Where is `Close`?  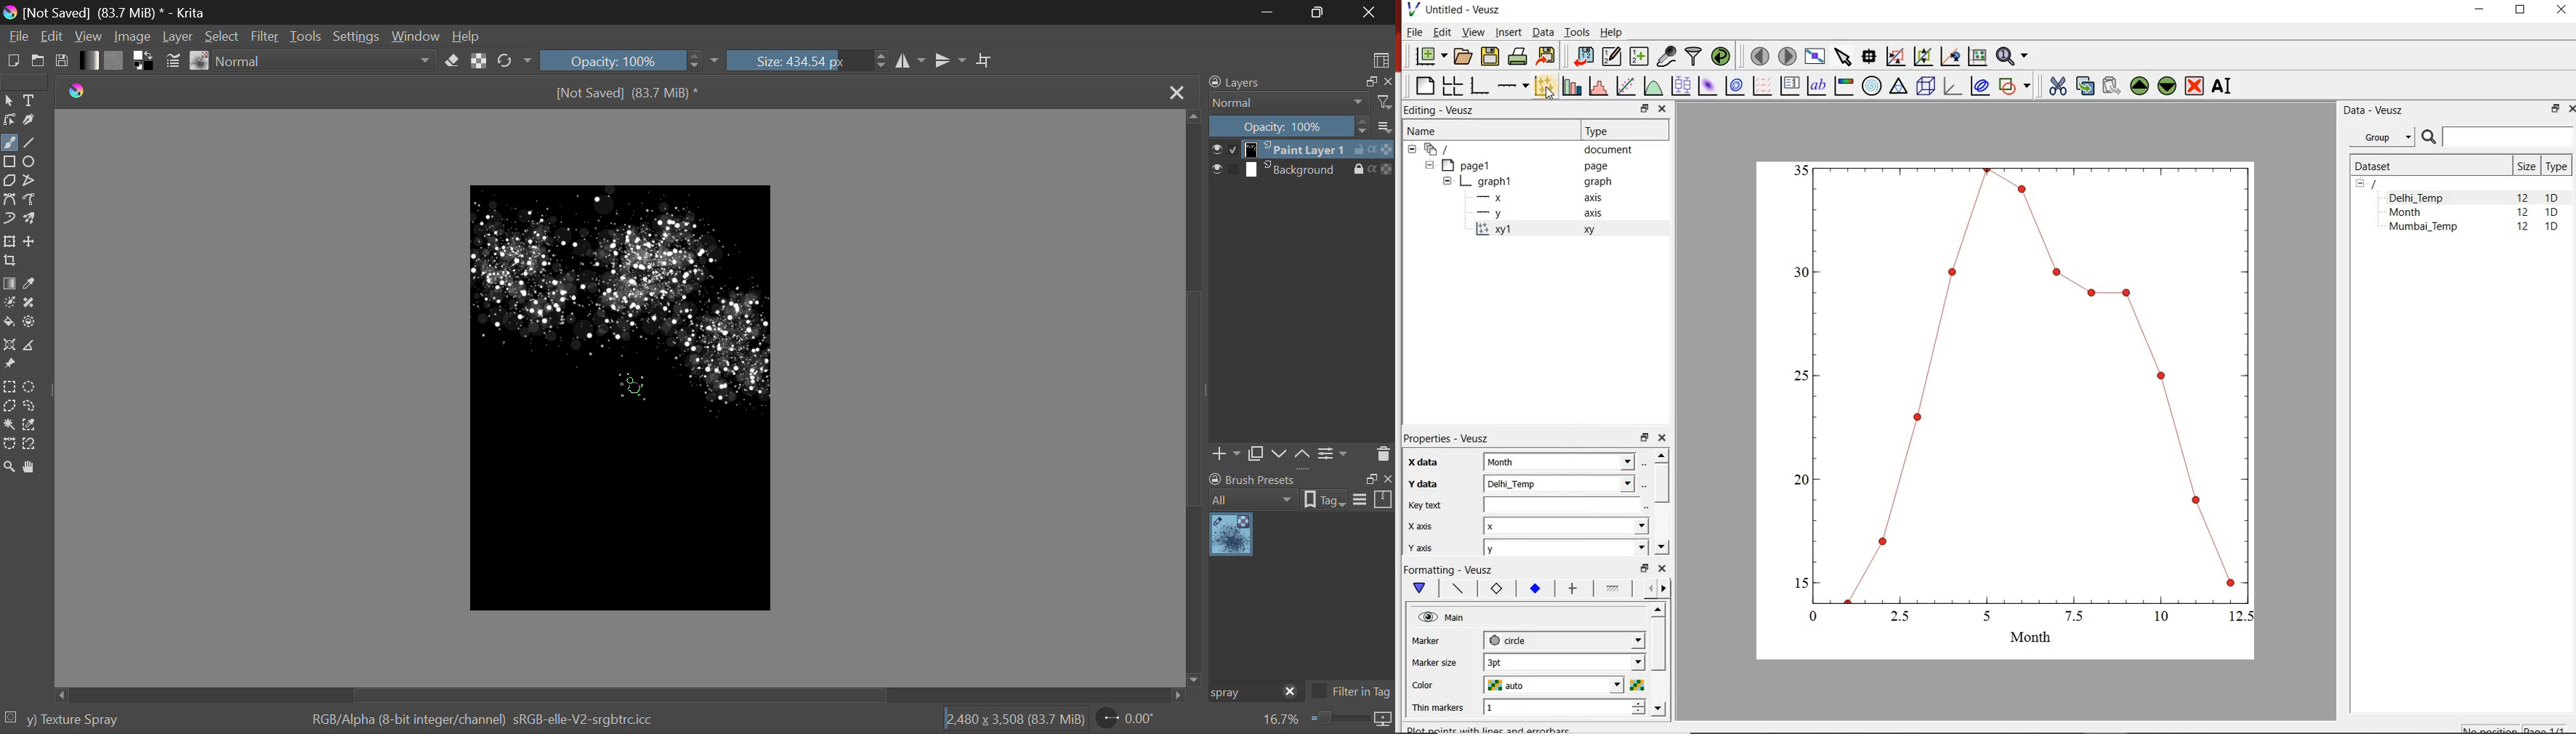
Close is located at coordinates (1176, 94).